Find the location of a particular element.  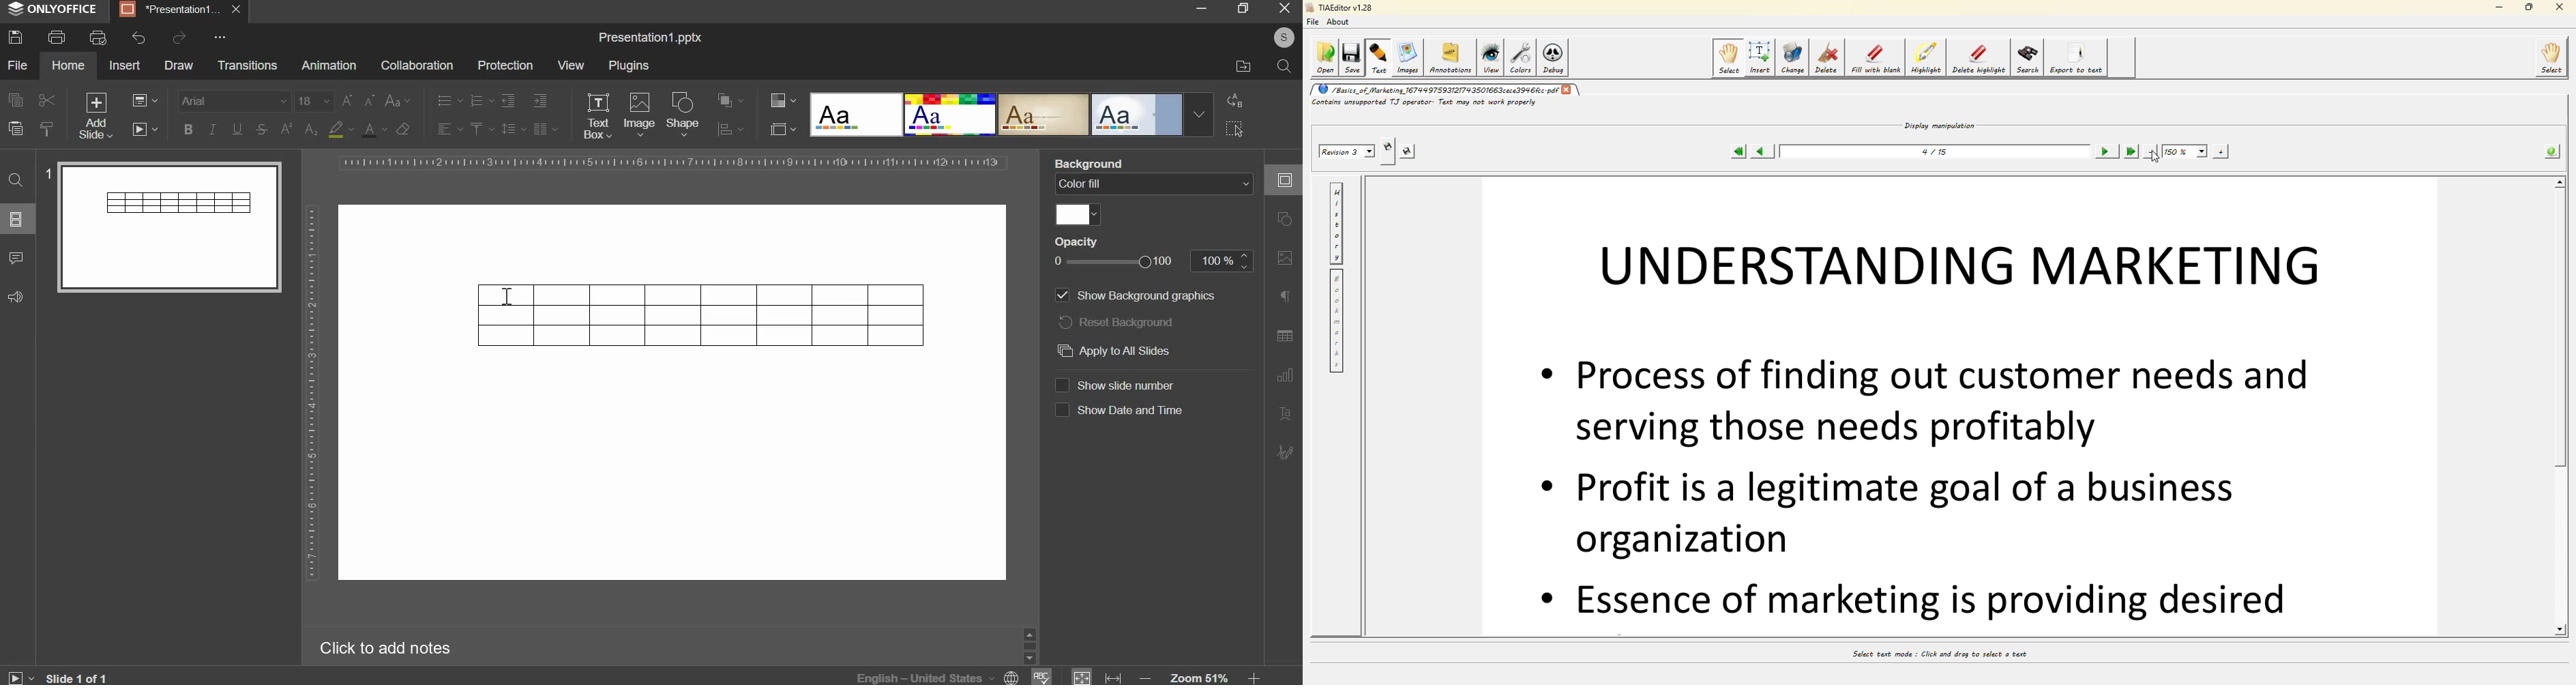

justified is located at coordinates (546, 129).